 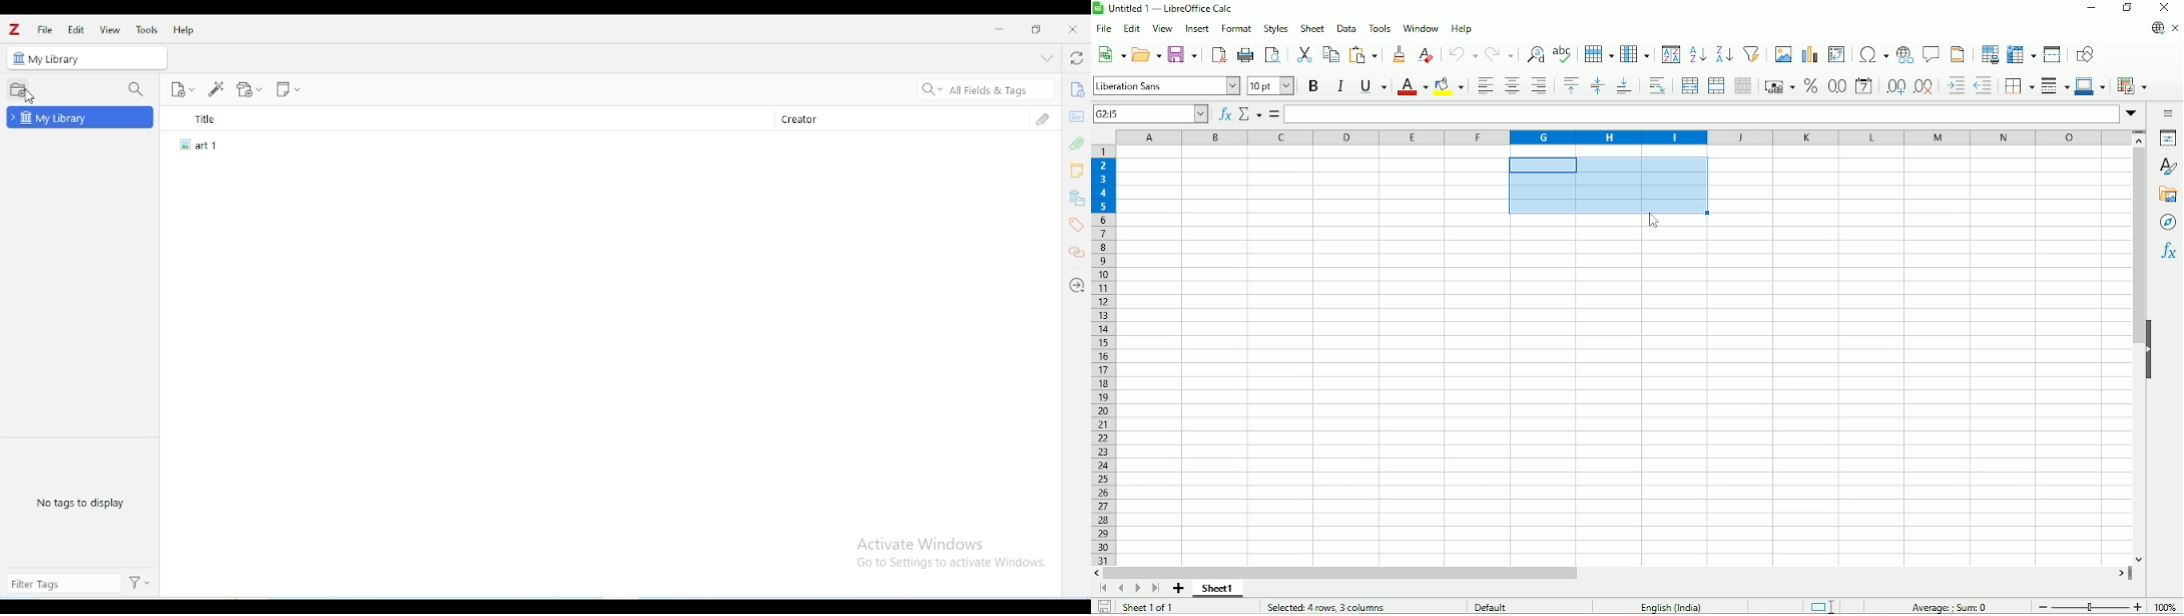 What do you see at coordinates (1743, 86) in the screenshot?
I see `Unmerge cells` at bounding box center [1743, 86].